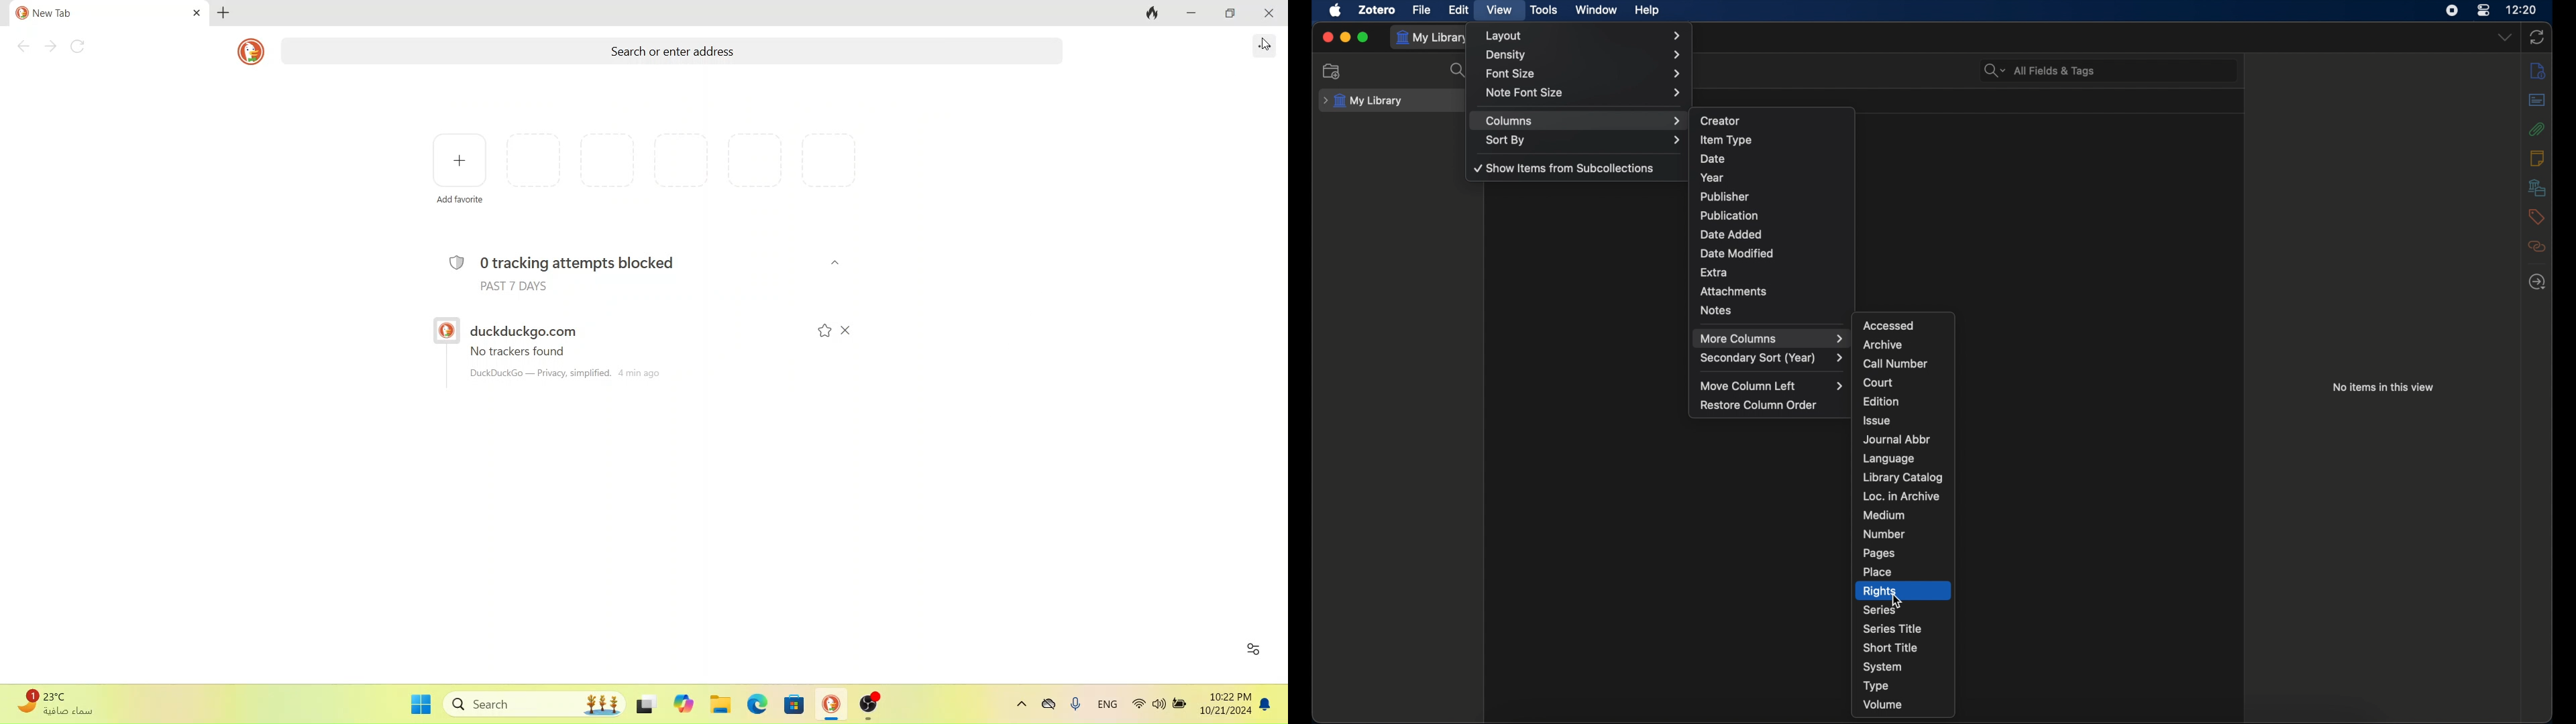  Describe the element at coordinates (2538, 71) in the screenshot. I see `info` at that location.